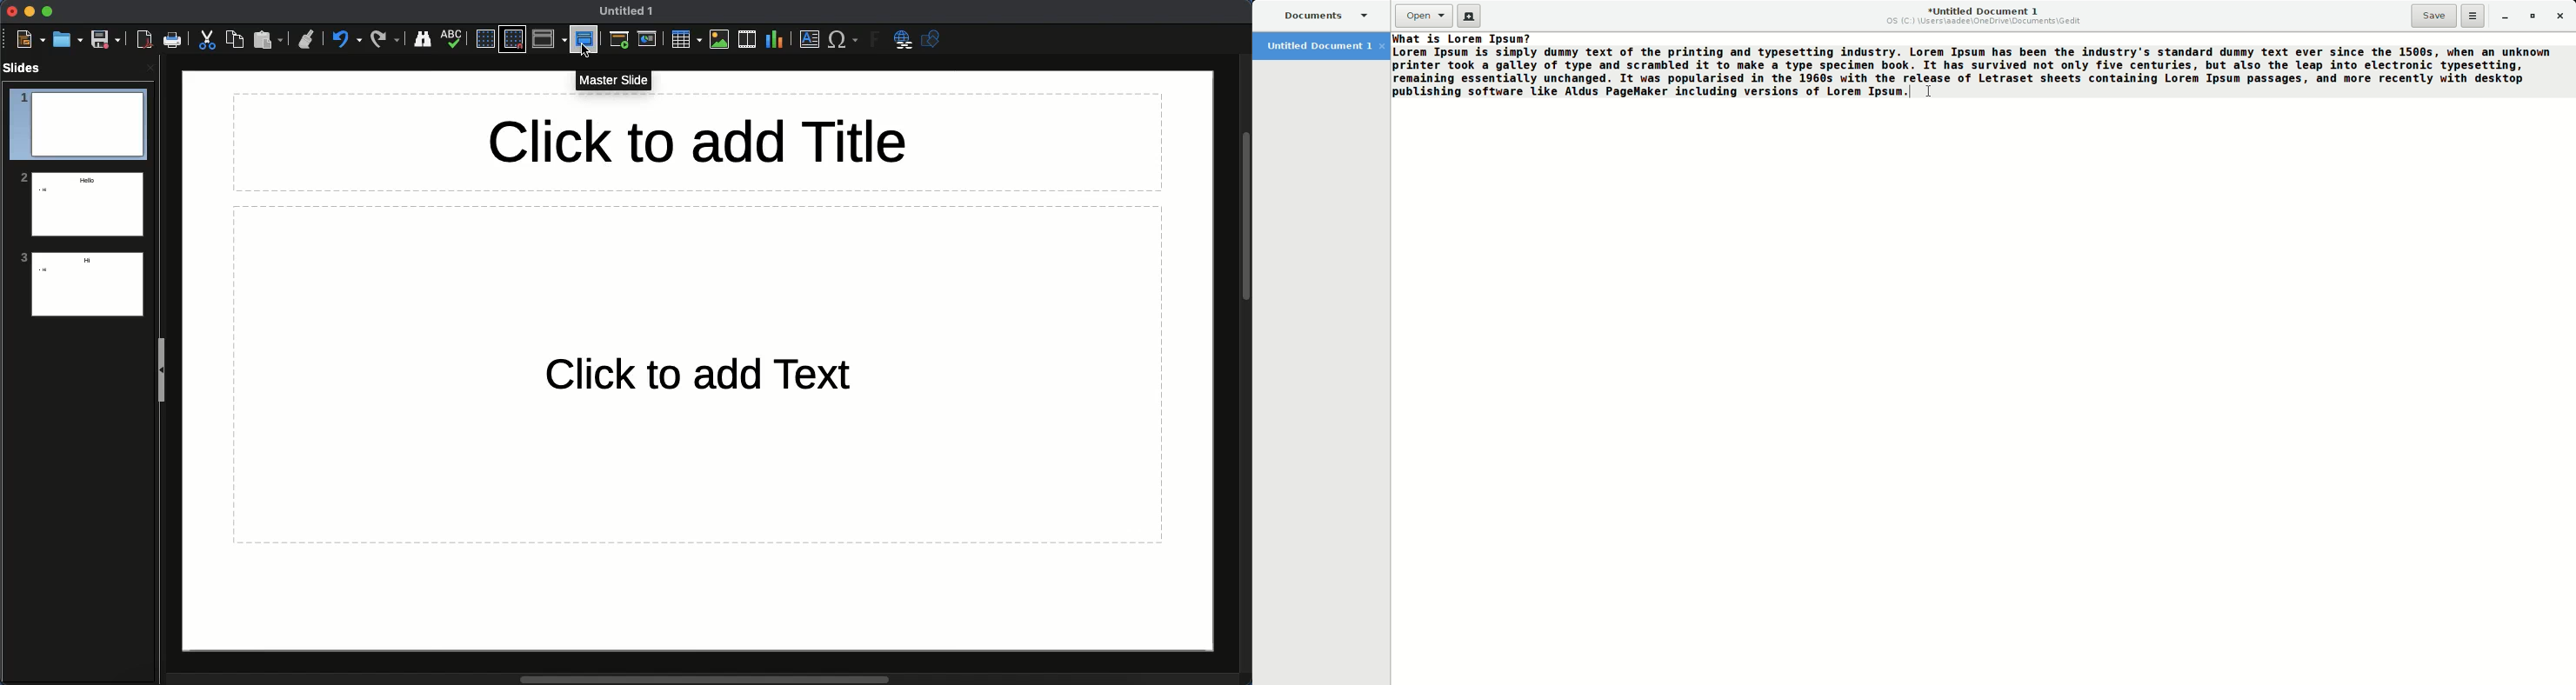 The height and width of the screenshot is (700, 2576). What do you see at coordinates (584, 53) in the screenshot?
I see `cursor` at bounding box center [584, 53].